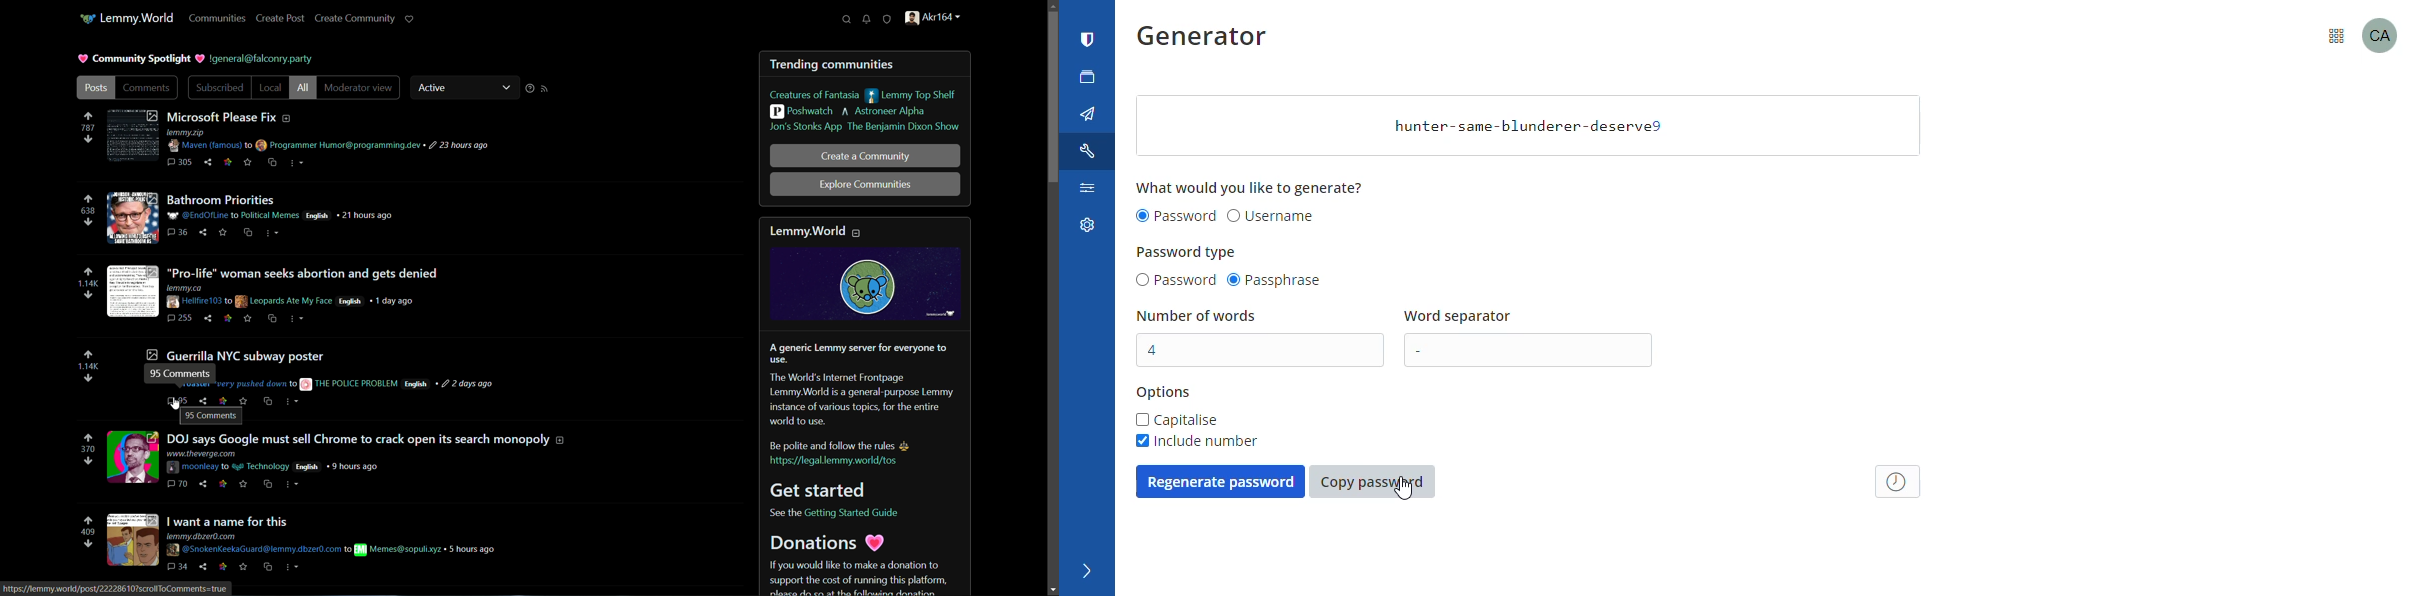  Describe the element at coordinates (1084, 229) in the screenshot. I see `settings` at that location.